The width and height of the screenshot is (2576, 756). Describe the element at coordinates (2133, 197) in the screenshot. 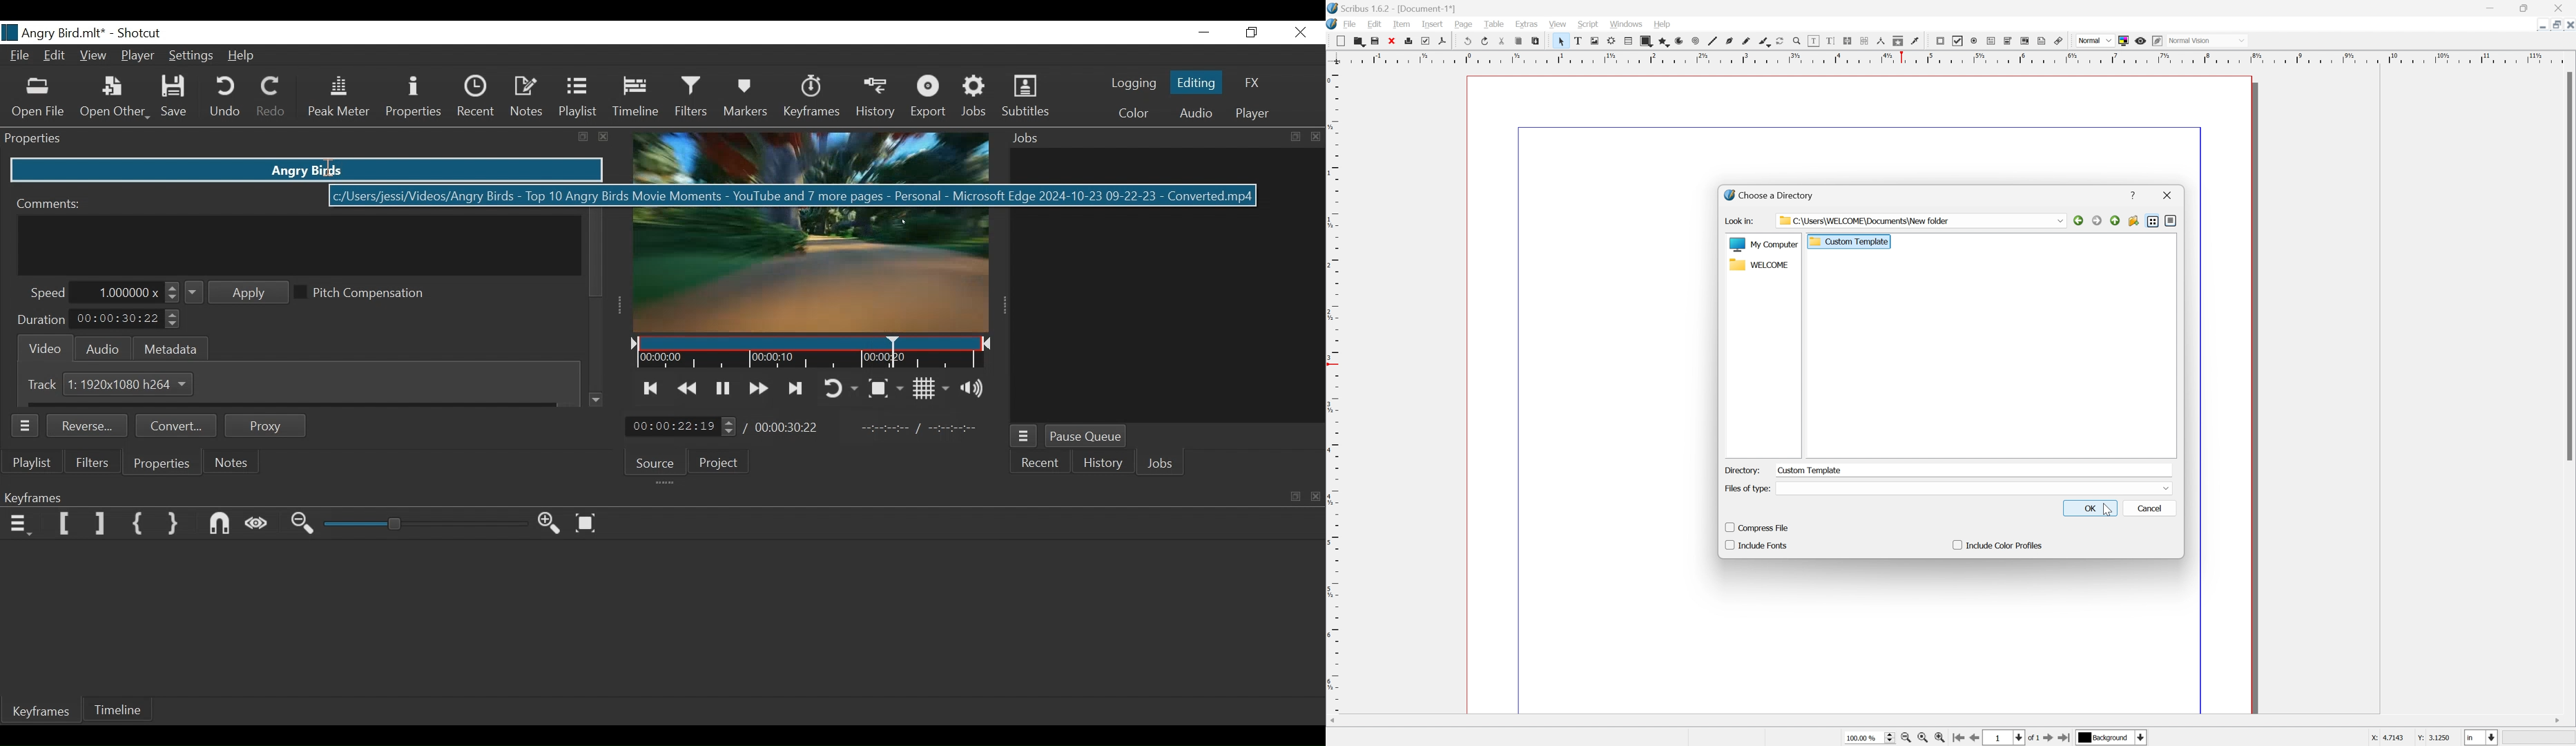

I see `help` at that location.